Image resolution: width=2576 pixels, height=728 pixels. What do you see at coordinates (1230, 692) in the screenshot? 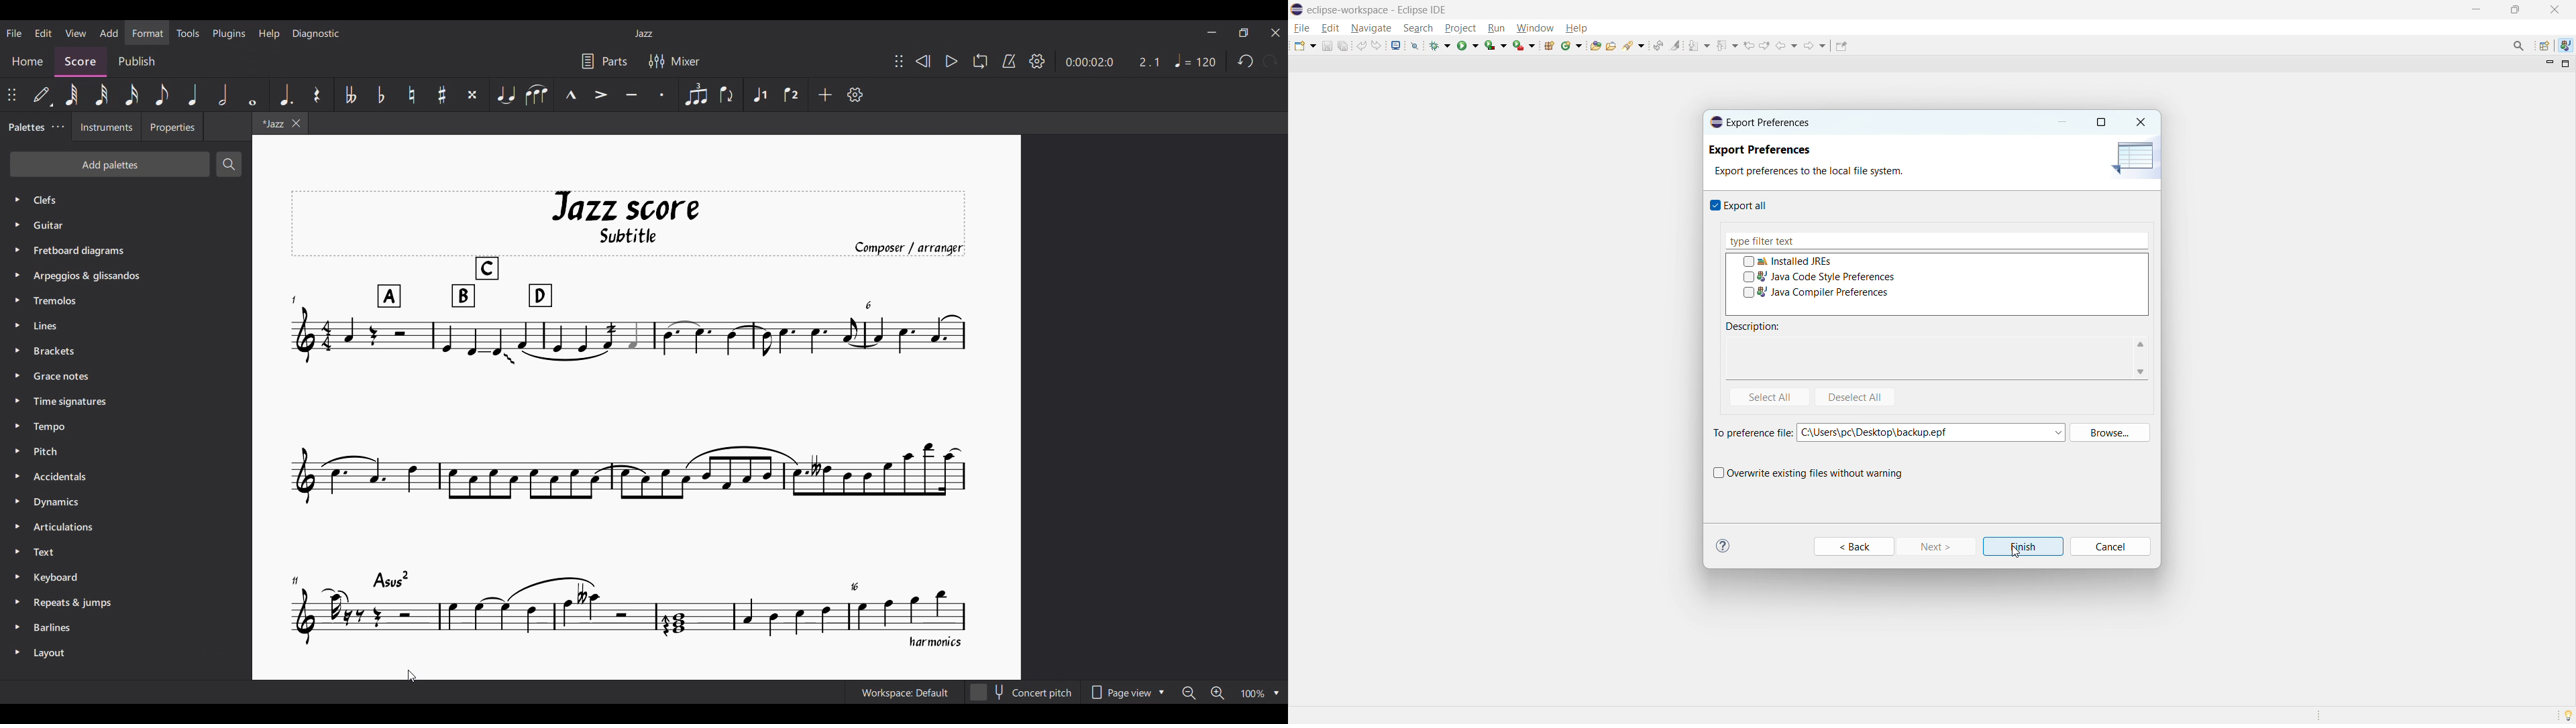
I see `Zoom options` at bounding box center [1230, 692].